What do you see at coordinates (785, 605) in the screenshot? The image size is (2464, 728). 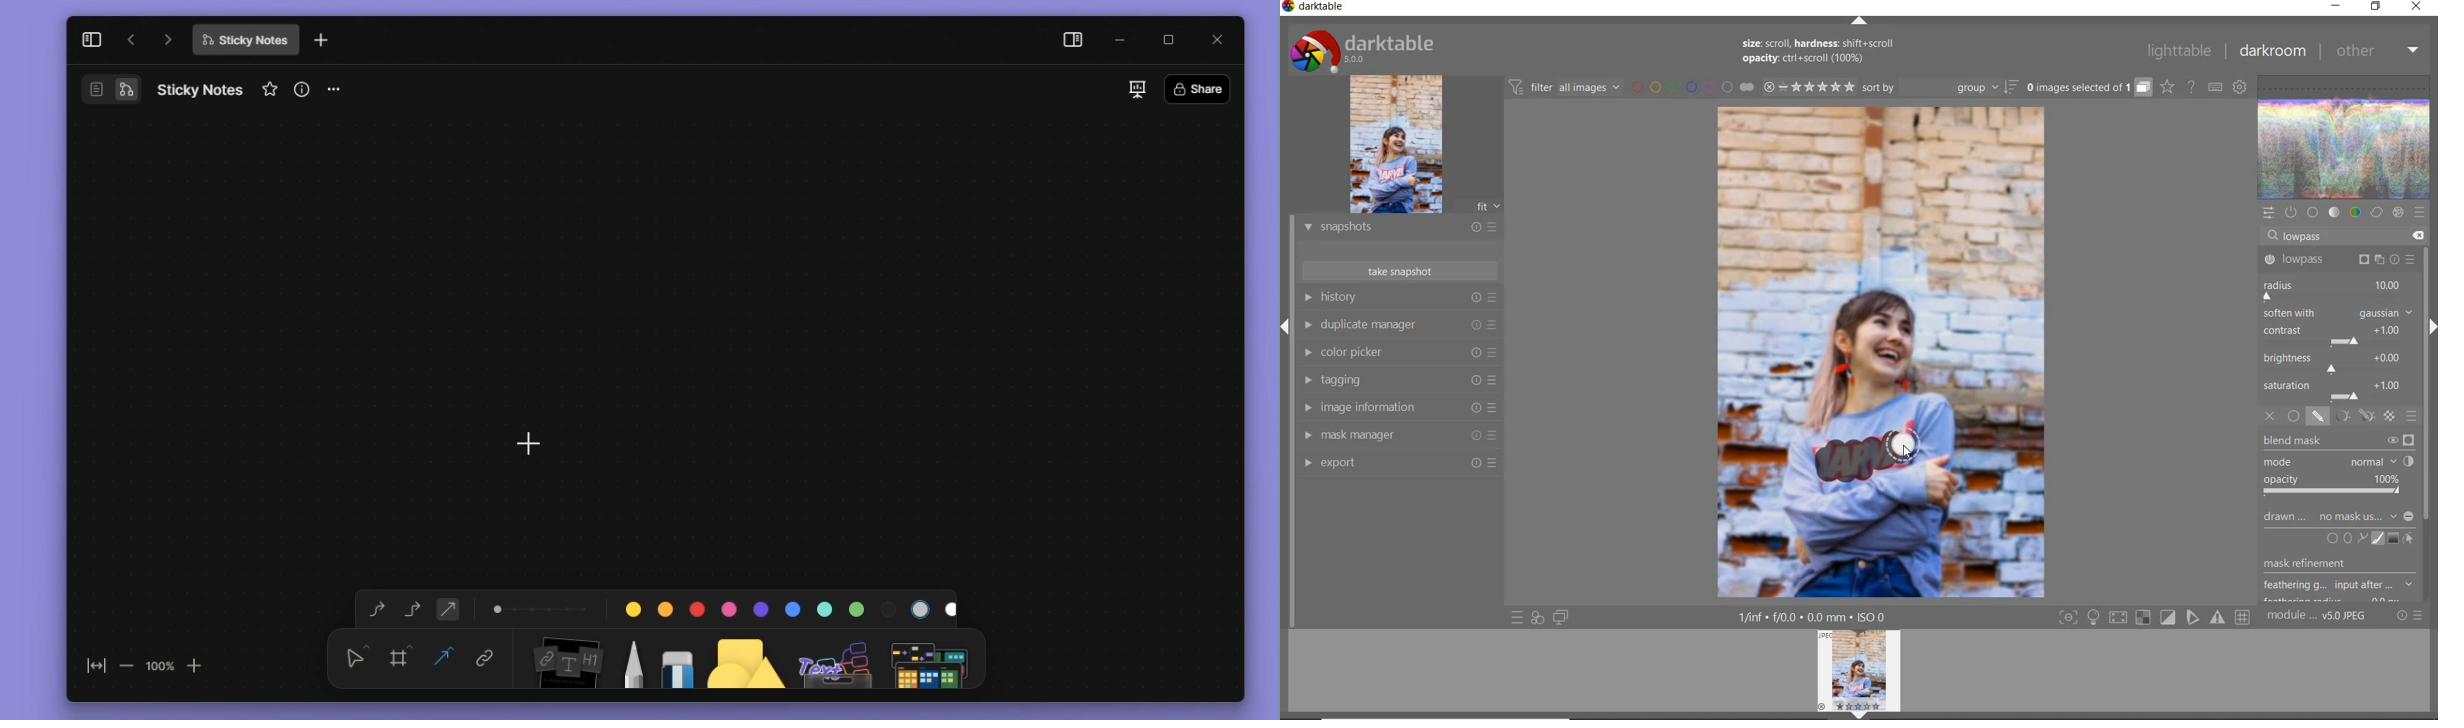 I see `color pallete` at bounding box center [785, 605].